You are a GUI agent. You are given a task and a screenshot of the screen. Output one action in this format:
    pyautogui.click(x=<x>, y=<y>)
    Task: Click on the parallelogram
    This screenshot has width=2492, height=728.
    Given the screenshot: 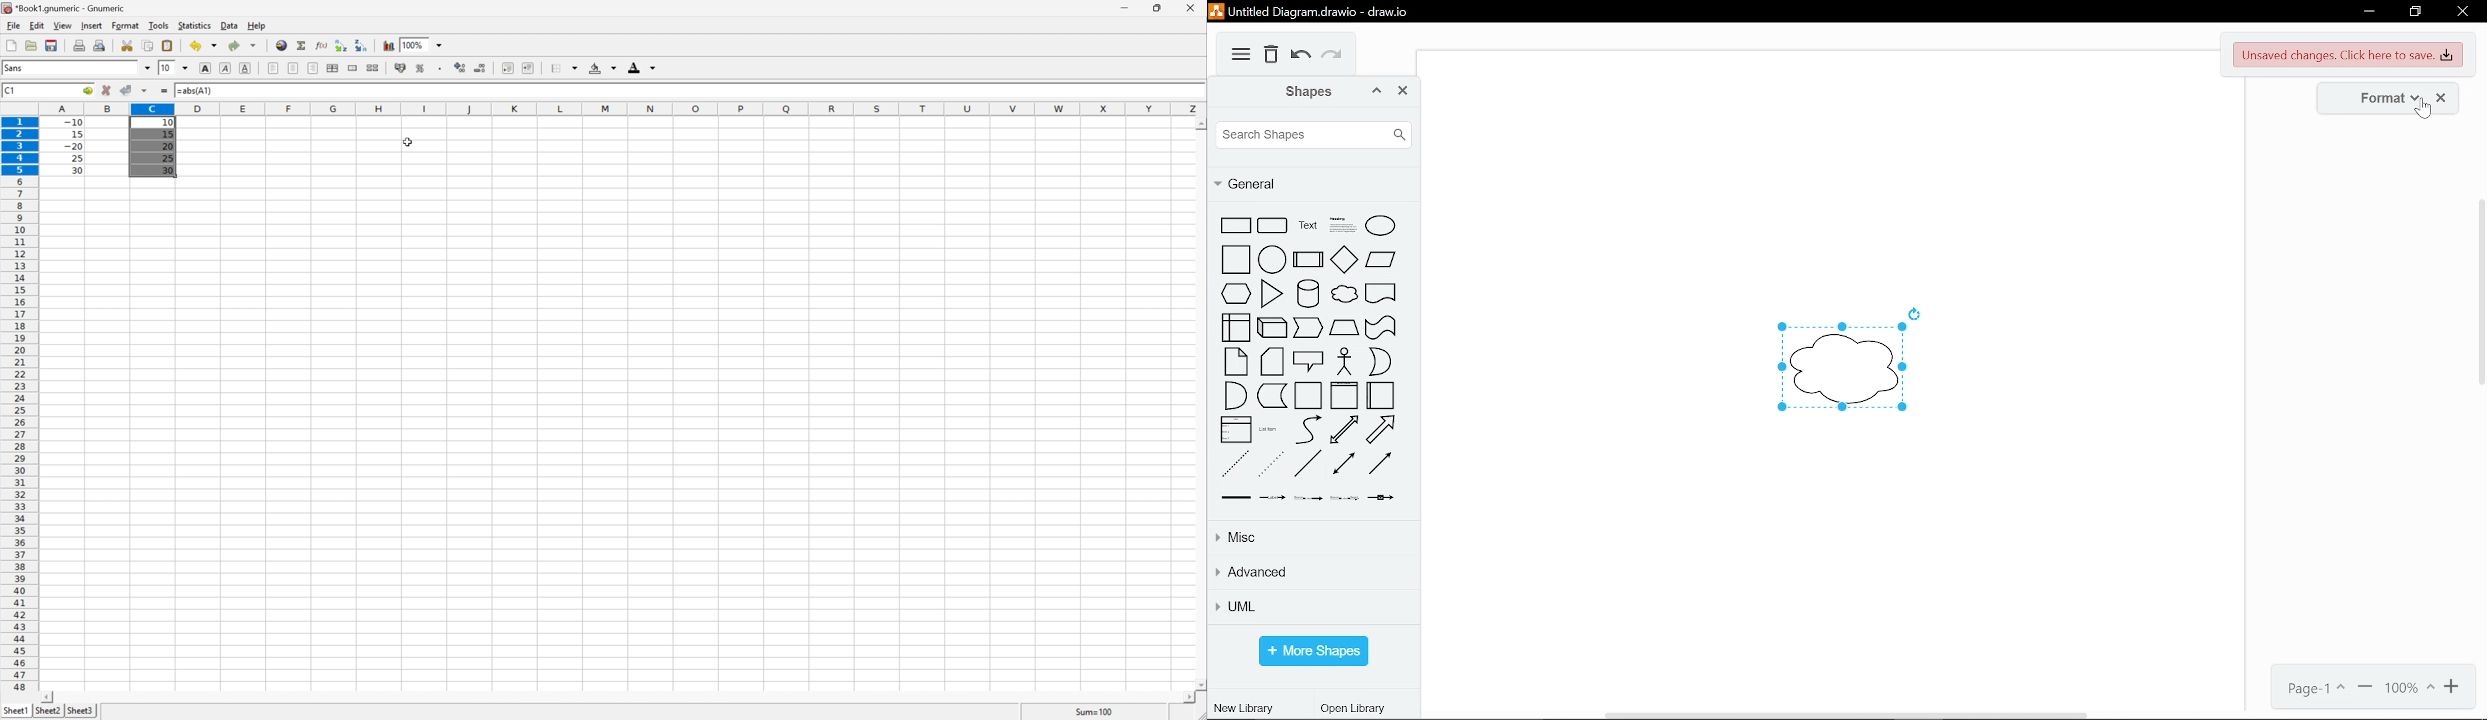 What is the action you would take?
    pyautogui.click(x=1380, y=263)
    